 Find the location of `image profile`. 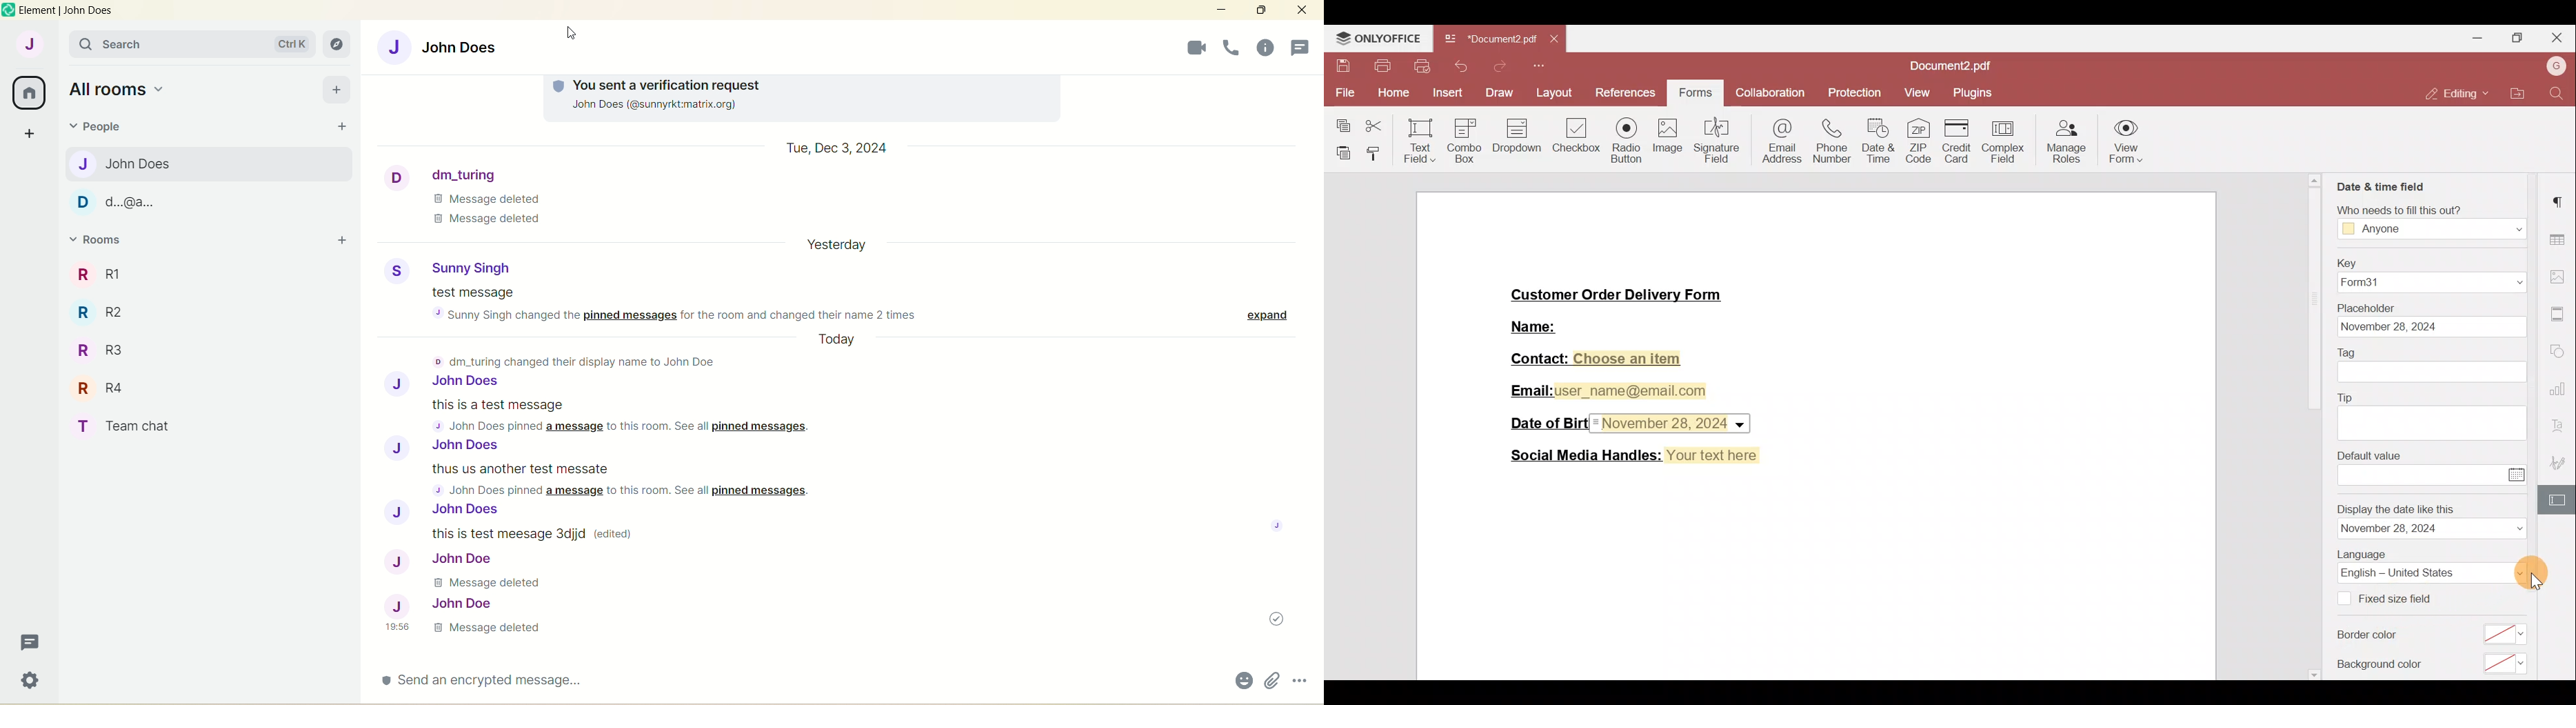

image profile is located at coordinates (1279, 526).